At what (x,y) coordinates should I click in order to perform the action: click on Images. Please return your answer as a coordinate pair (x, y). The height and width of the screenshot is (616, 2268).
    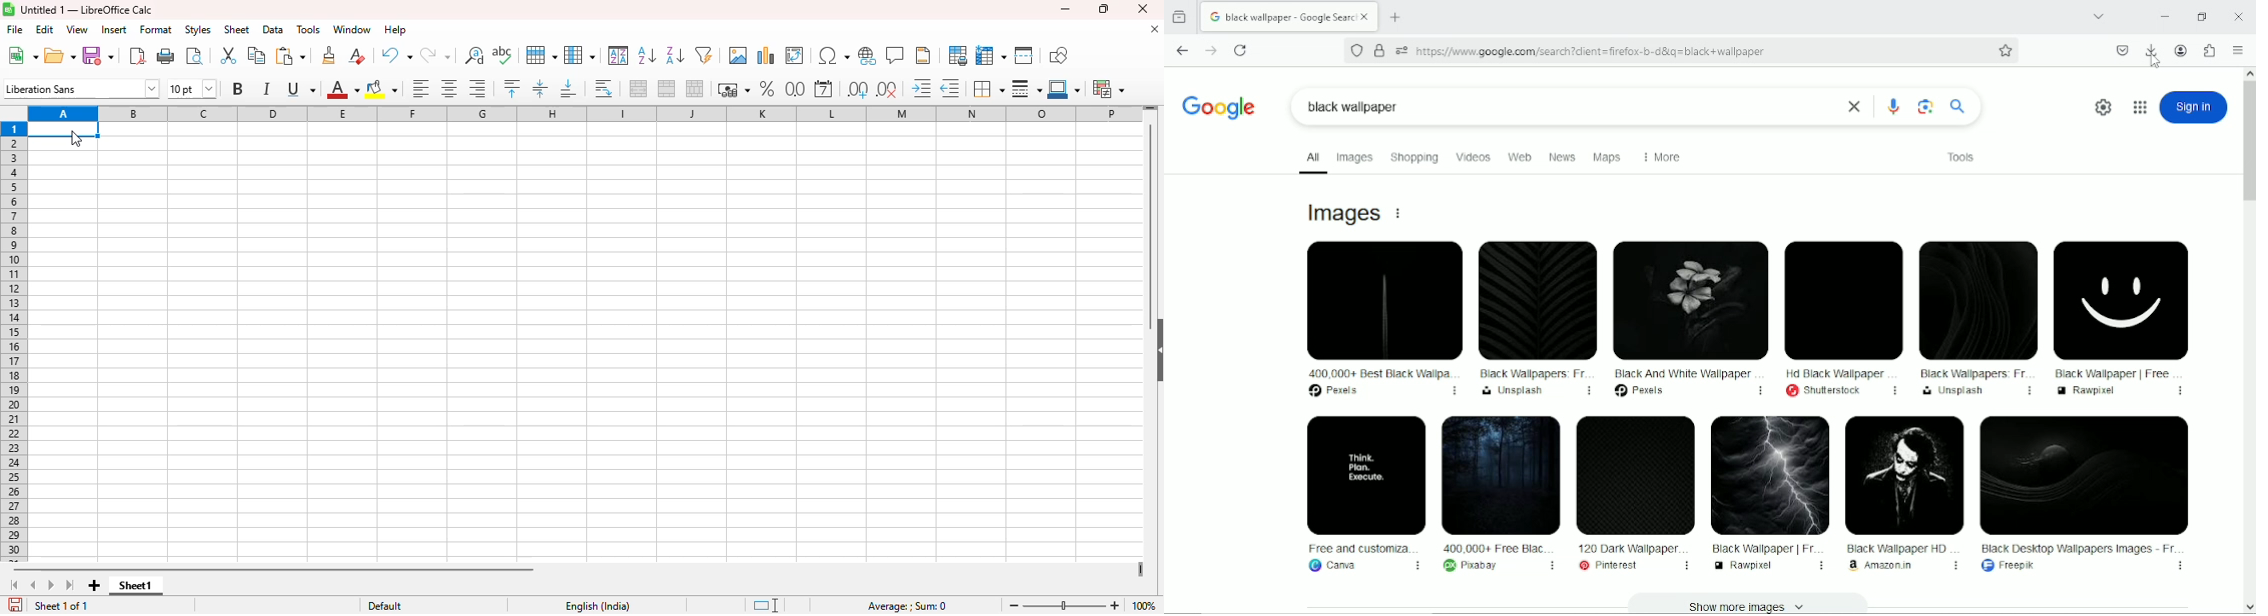
    Looking at the image, I should click on (1354, 157).